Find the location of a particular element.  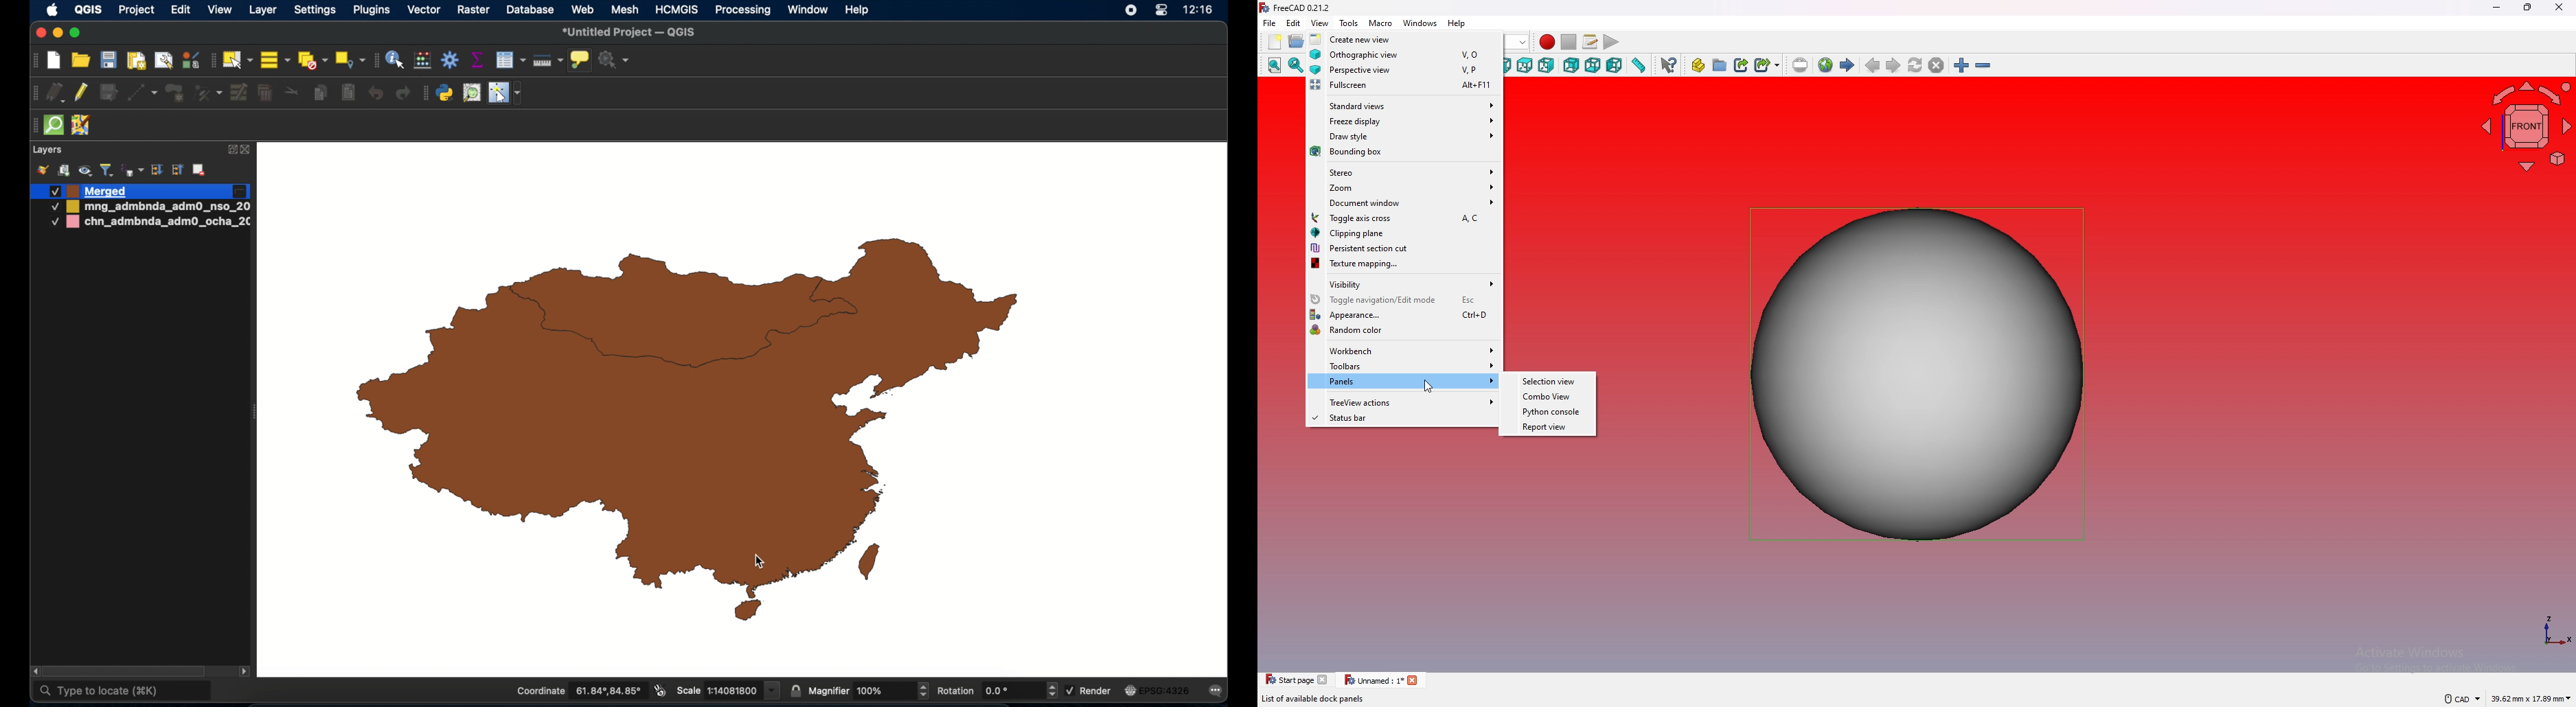

help is located at coordinates (857, 9).